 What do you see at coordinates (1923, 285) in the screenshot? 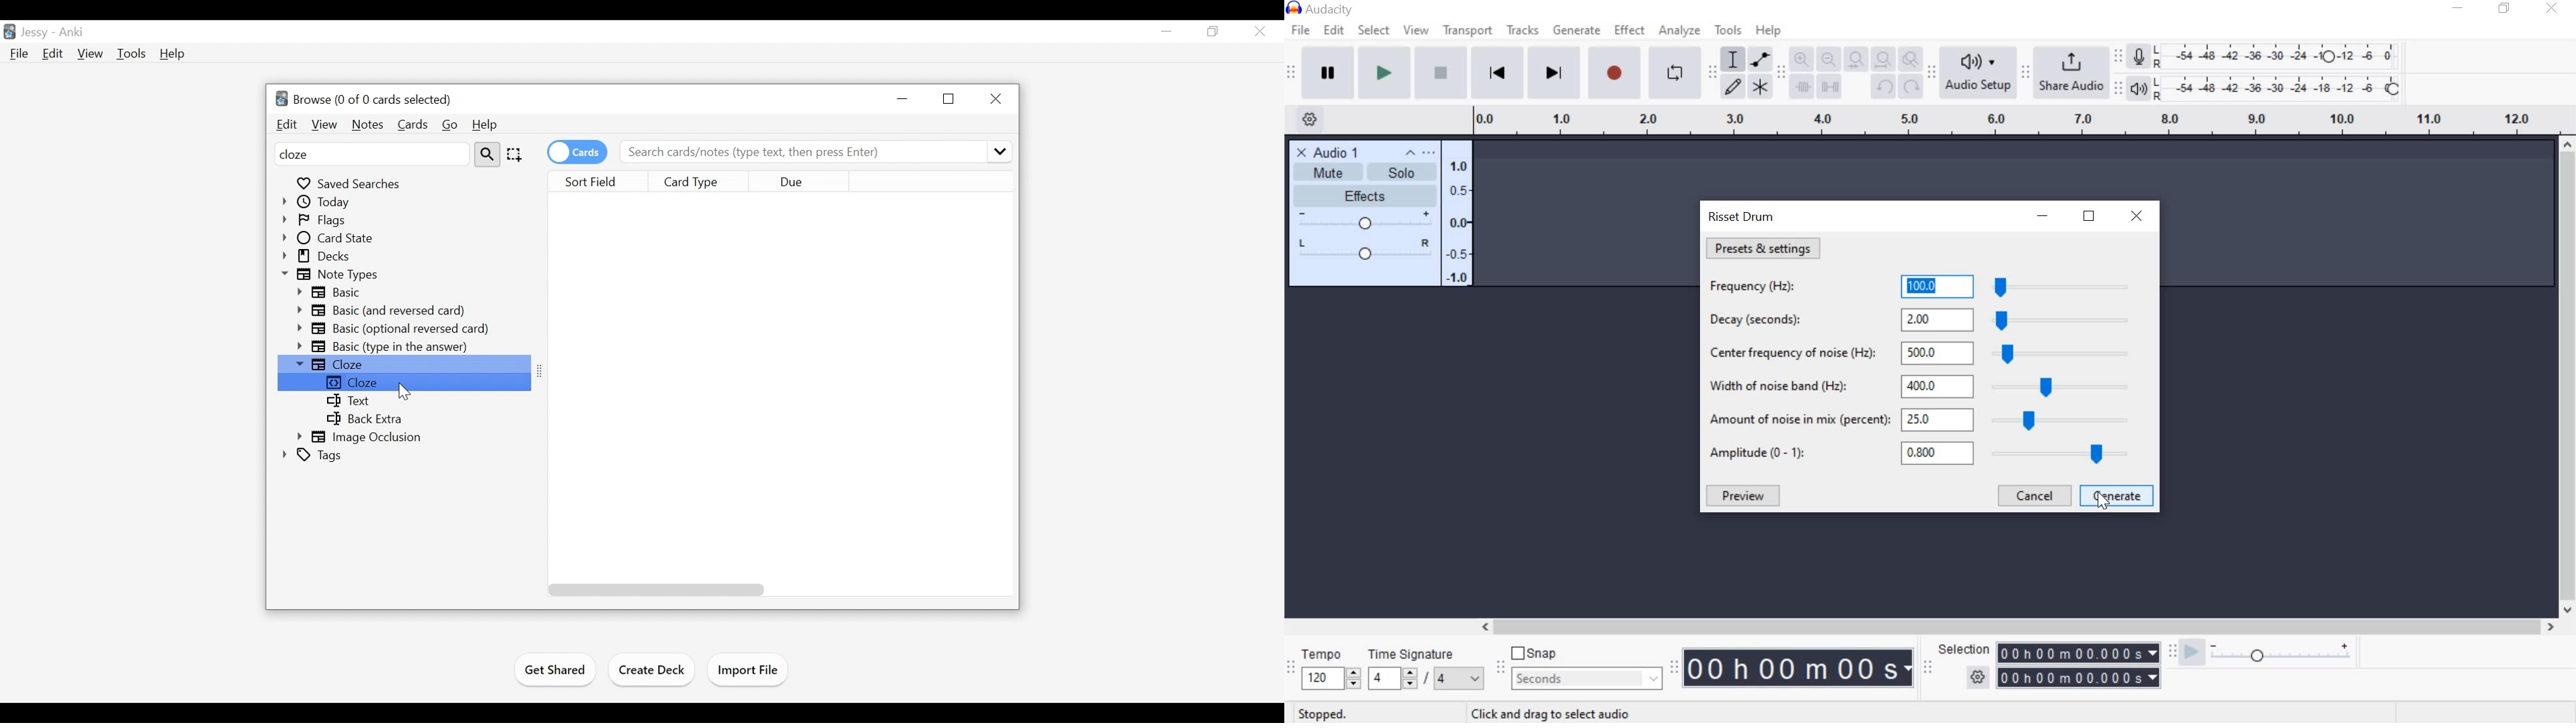
I see `Frequency` at bounding box center [1923, 285].